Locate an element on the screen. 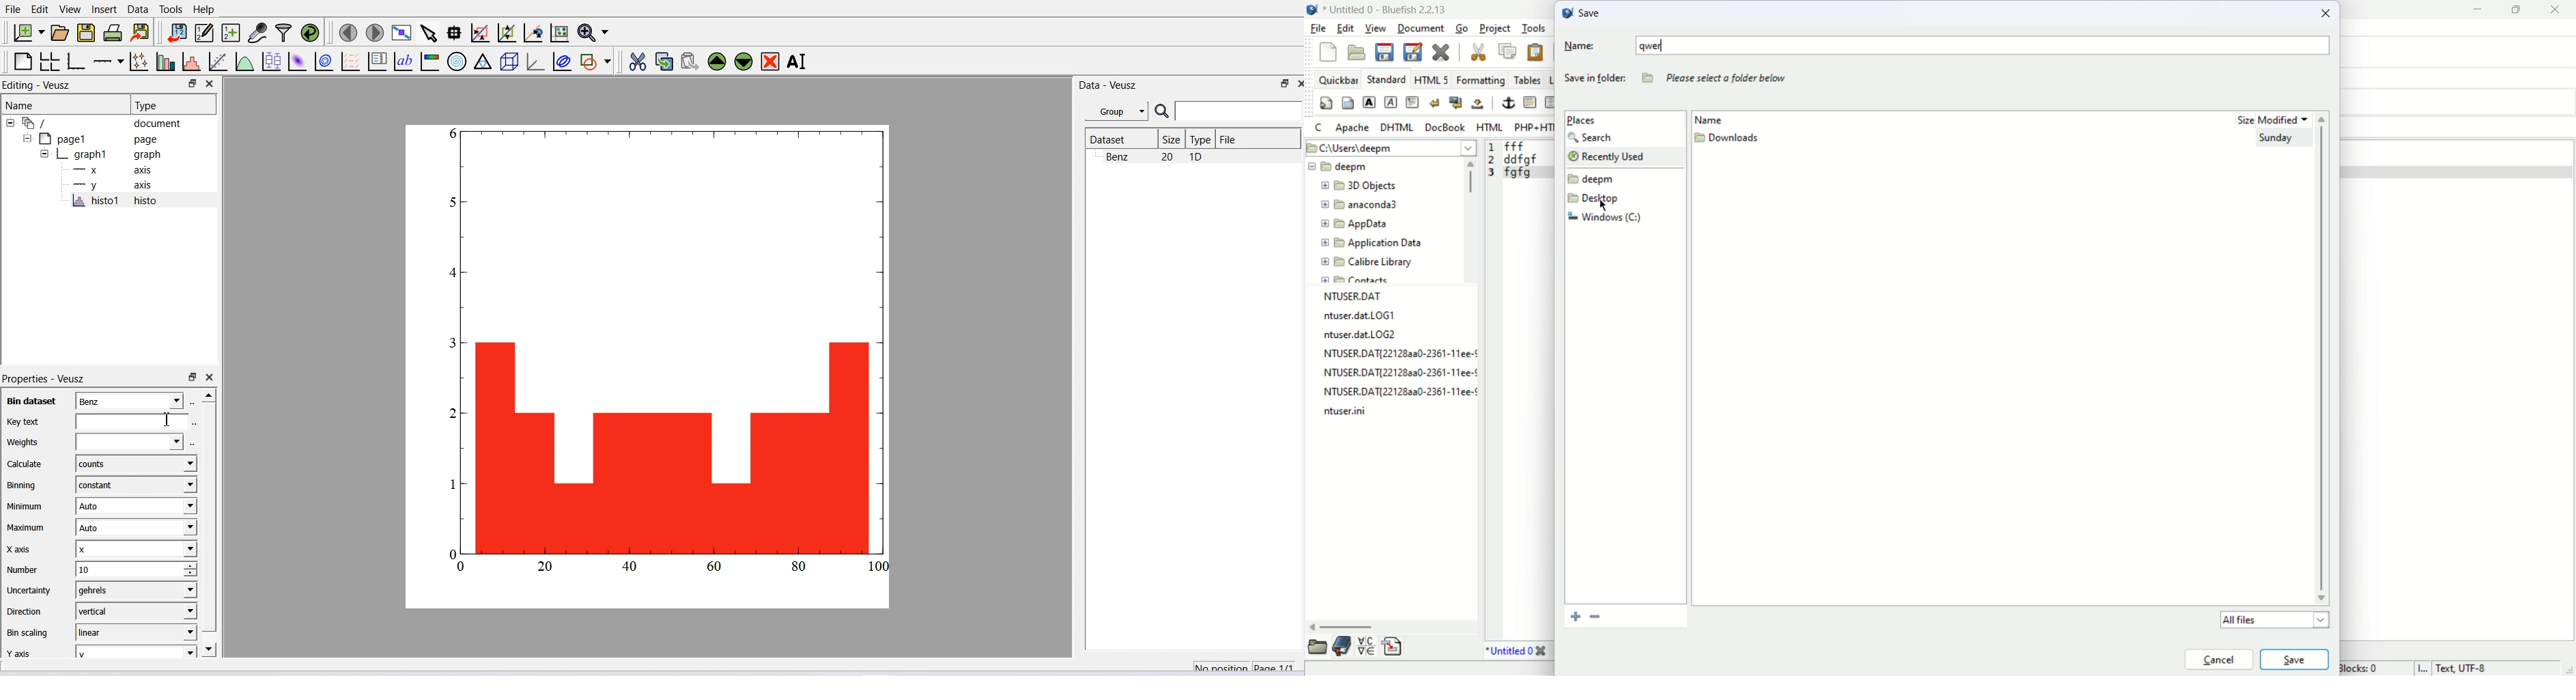  anaconda is located at coordinates (1360, 205).